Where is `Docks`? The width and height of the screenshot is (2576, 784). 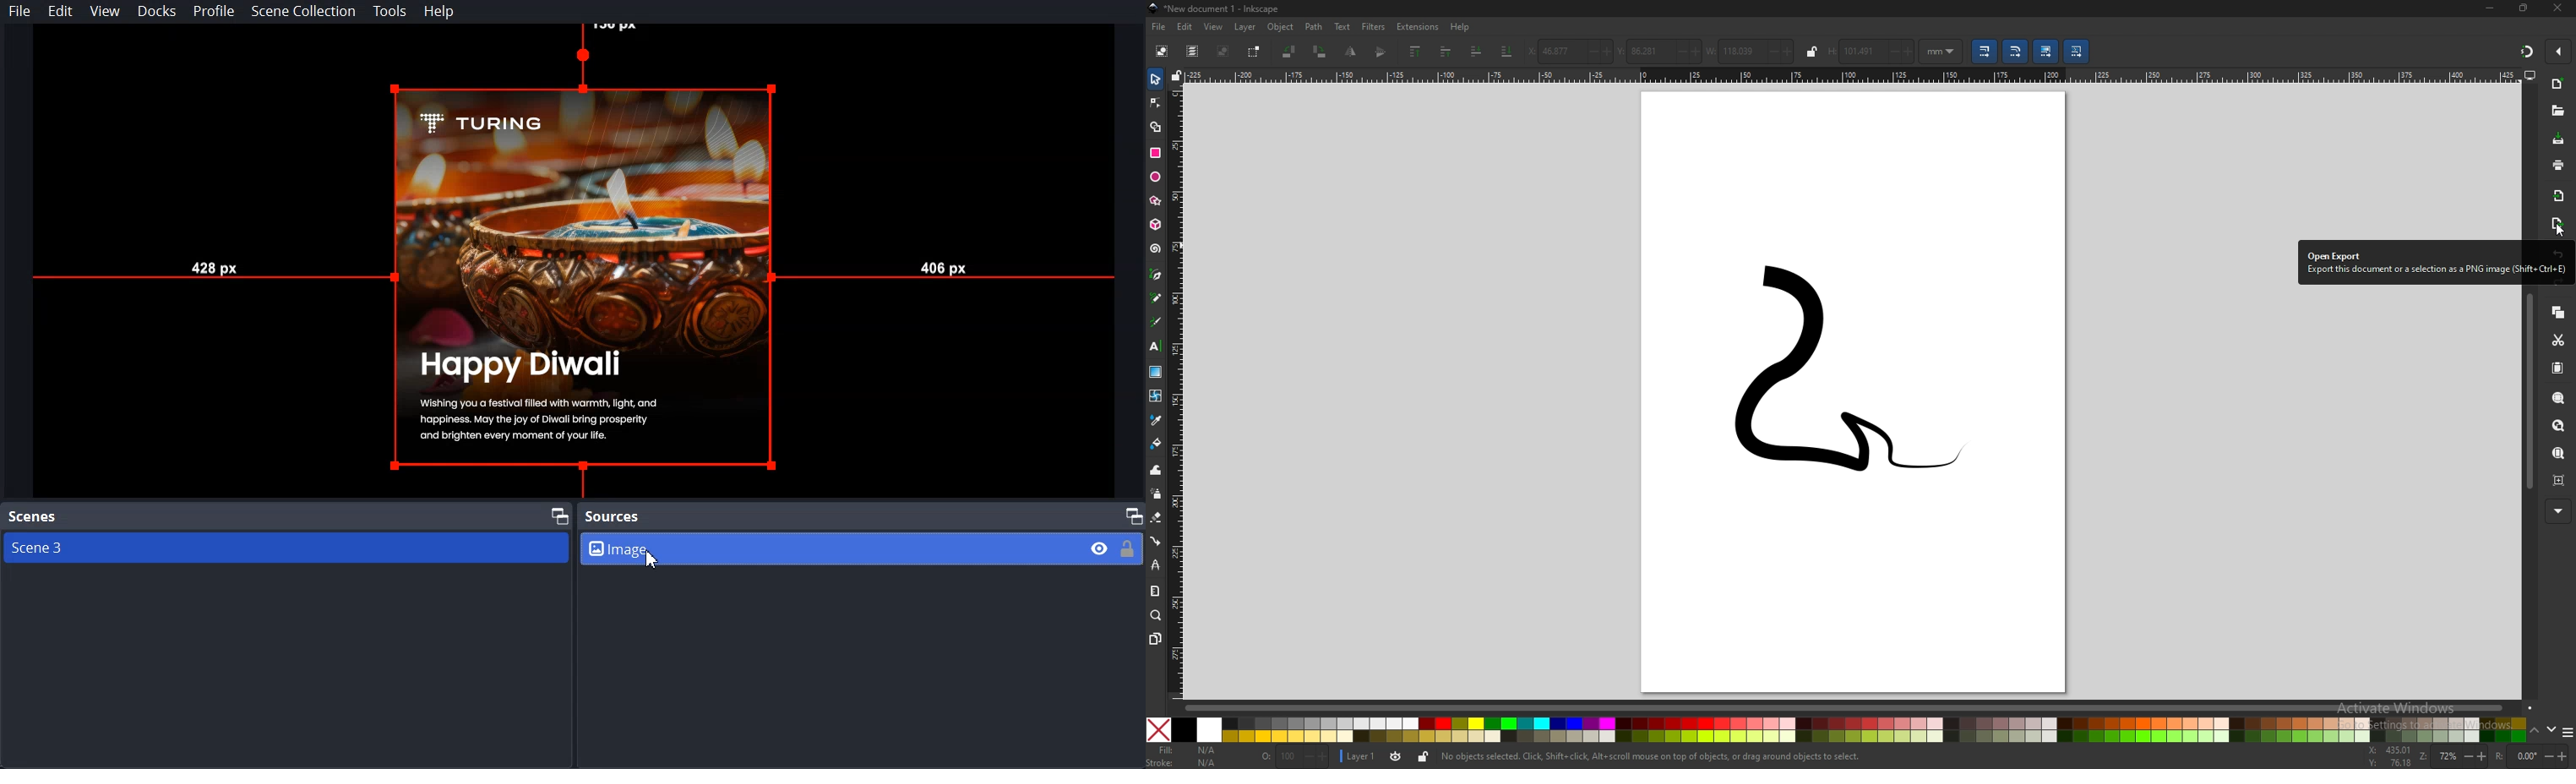 Docks is located at coordinates (158, 11).